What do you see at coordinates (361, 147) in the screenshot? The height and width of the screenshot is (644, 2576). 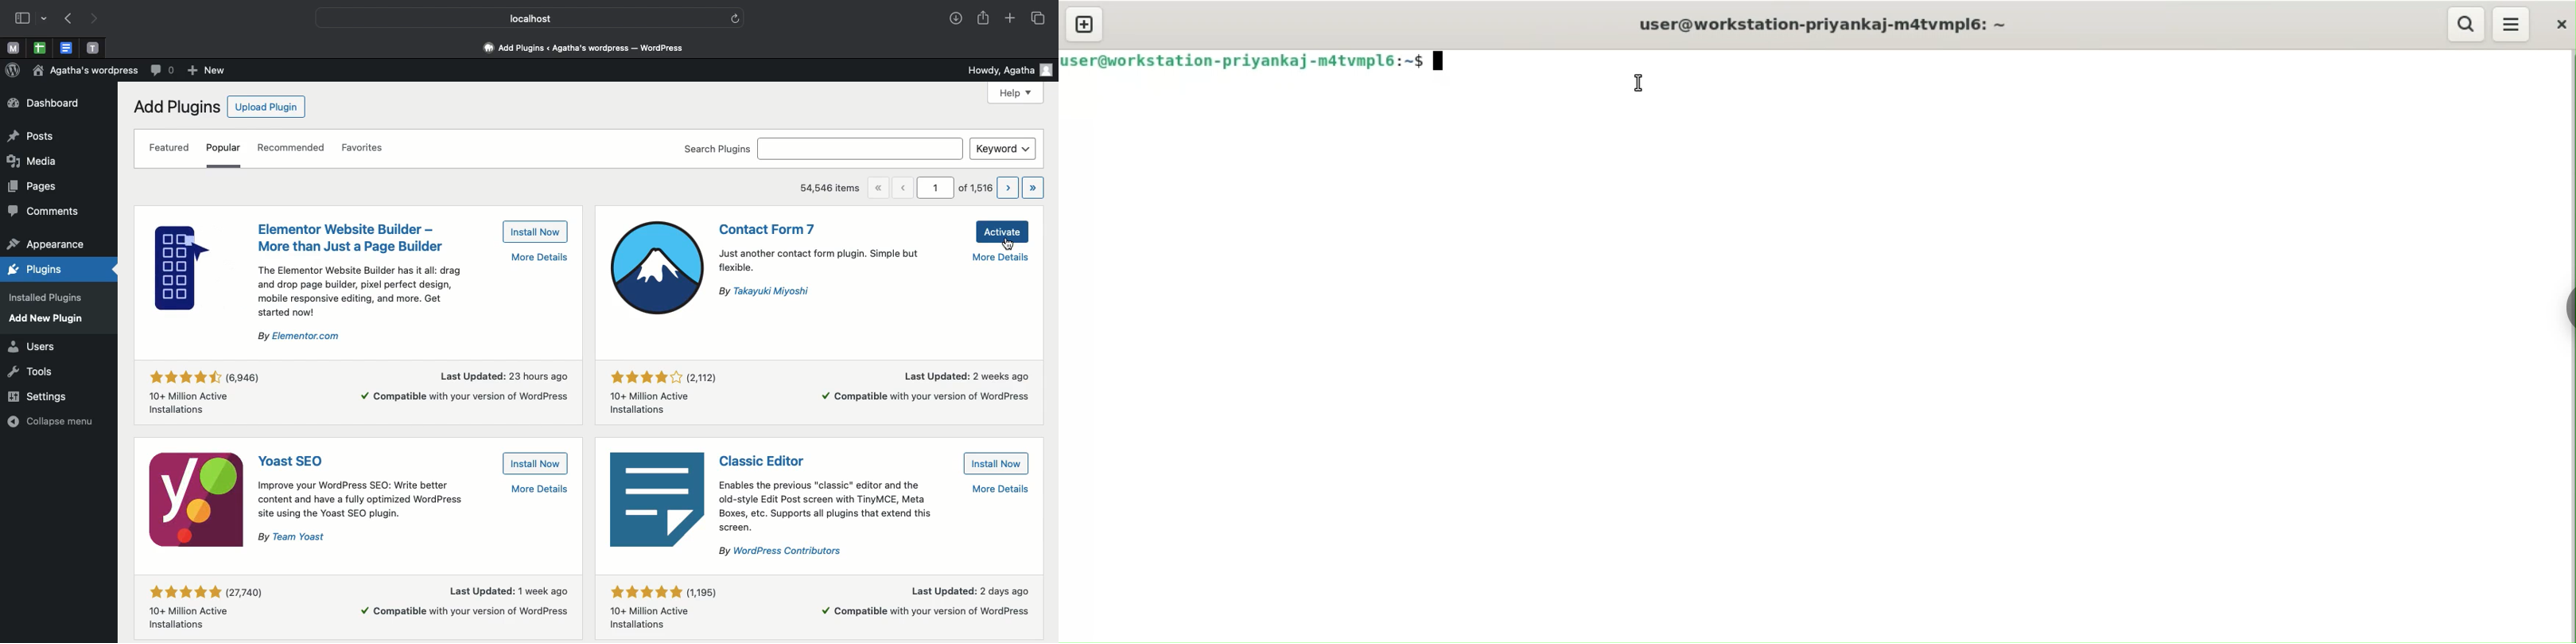 I see `Favorites` at bounding box center [361, 147].